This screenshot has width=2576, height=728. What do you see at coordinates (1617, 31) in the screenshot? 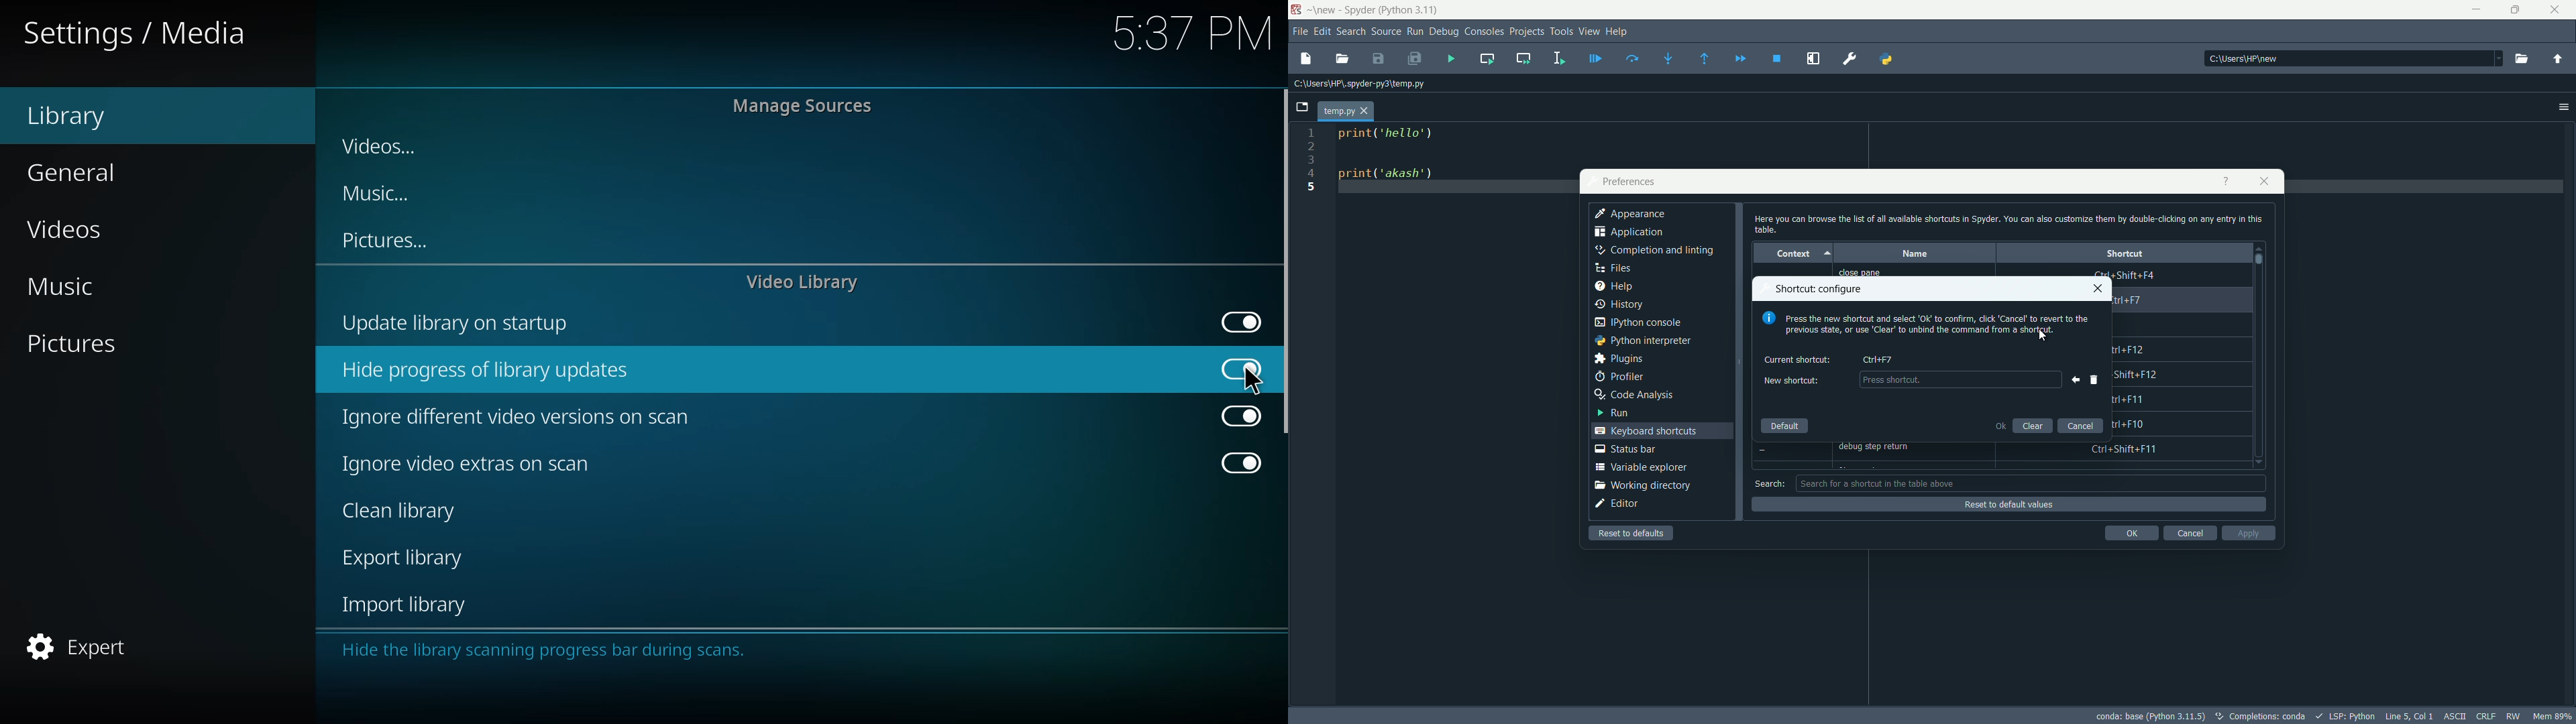
I see `help menu` at bounding box center [1617, 31].